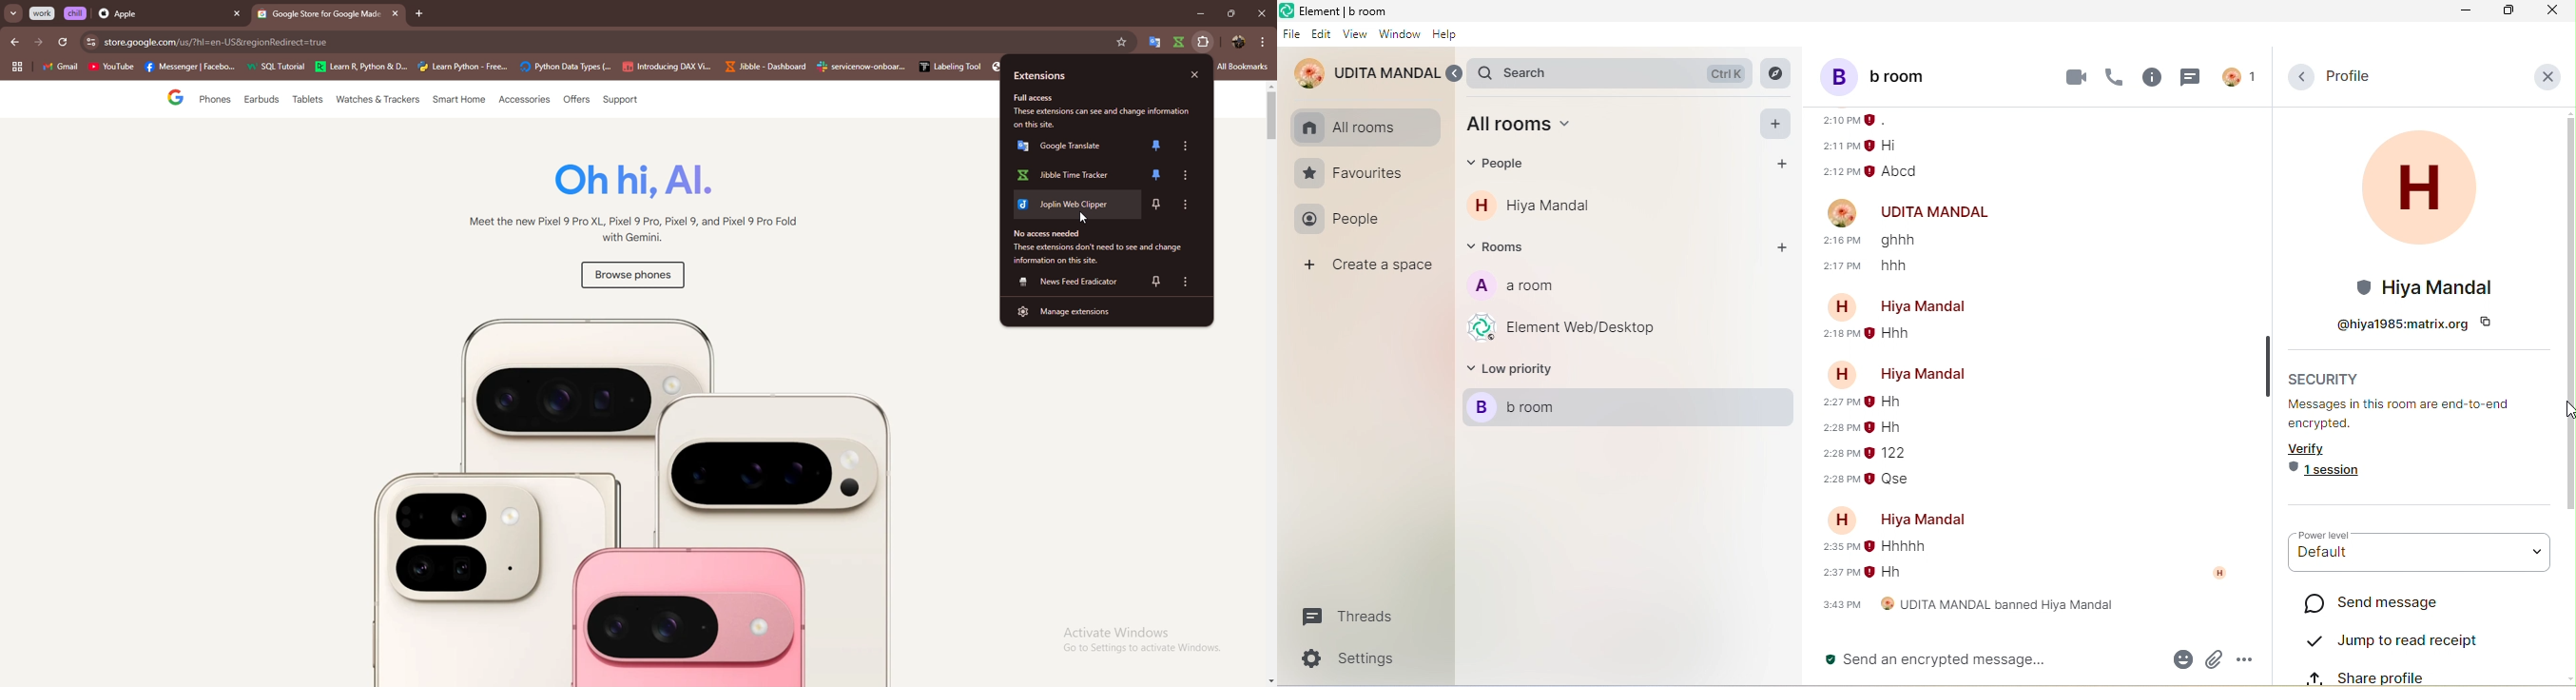 This screenshot has width=2576, height=700. Describe the element at coordinates (307, 102) in the screenshot. I see `Tablets` at that location.